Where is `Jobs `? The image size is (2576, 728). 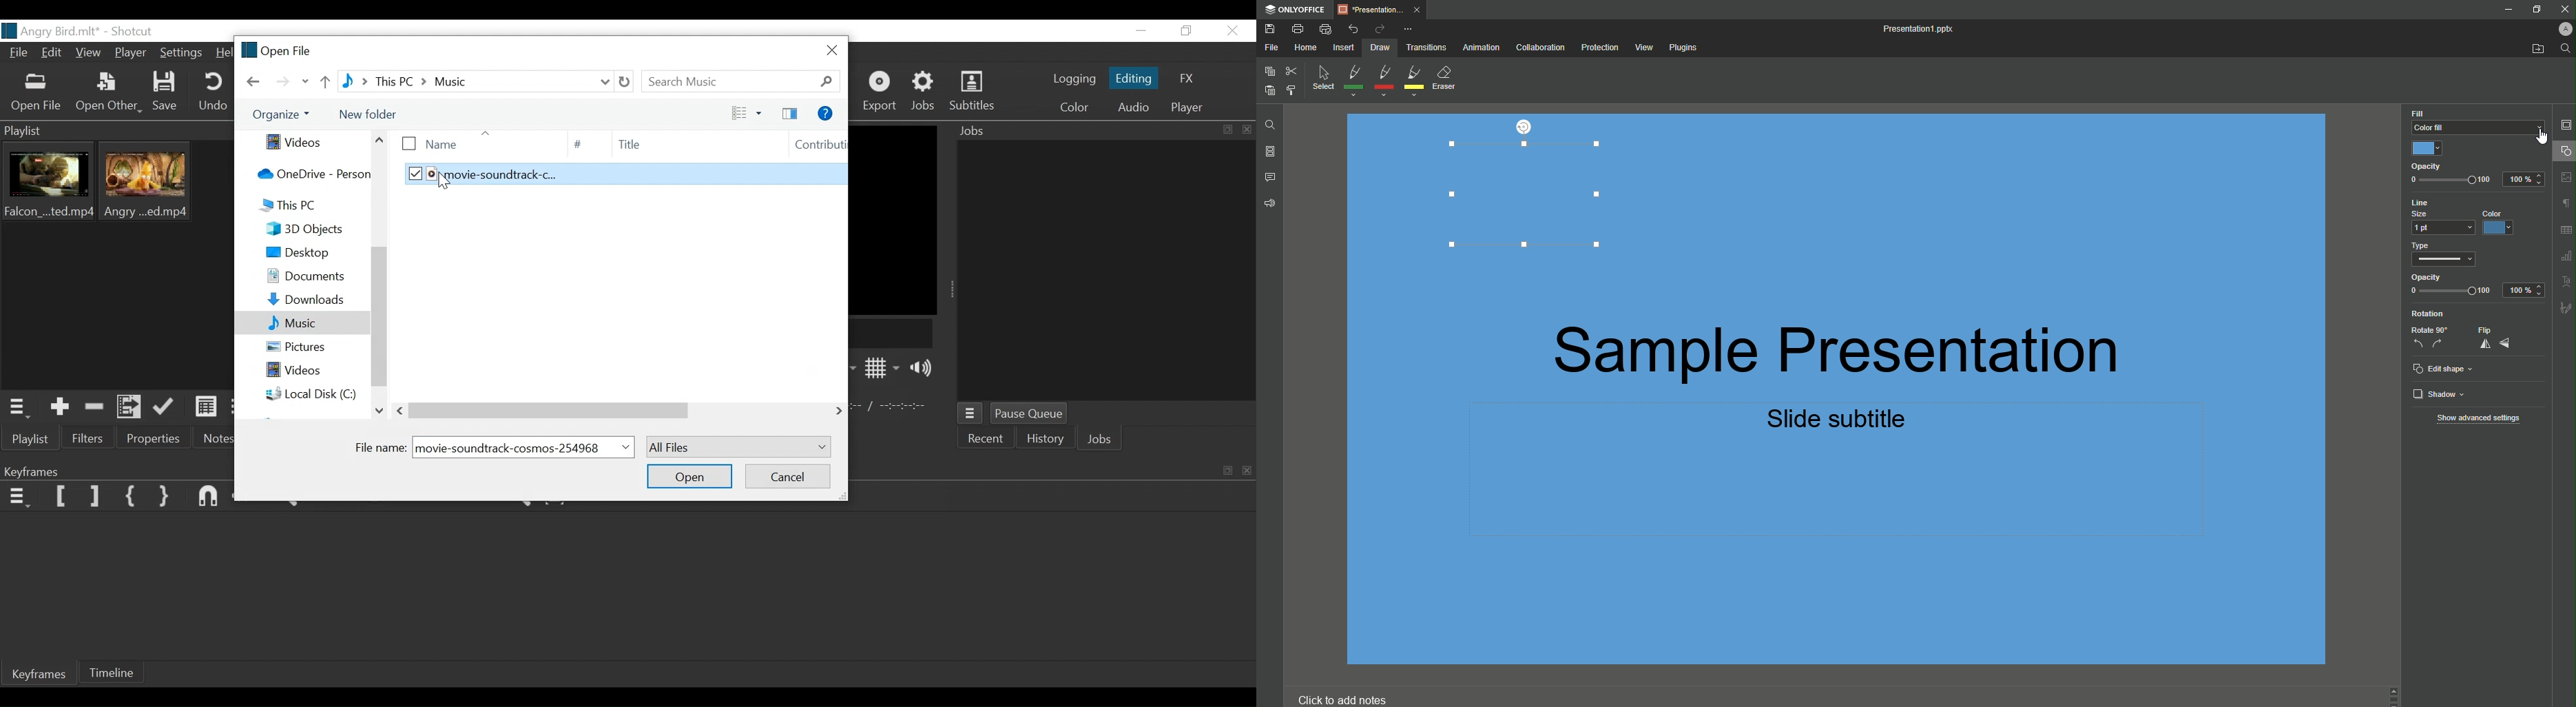
Jobs  is located at coordinates (926, 92).